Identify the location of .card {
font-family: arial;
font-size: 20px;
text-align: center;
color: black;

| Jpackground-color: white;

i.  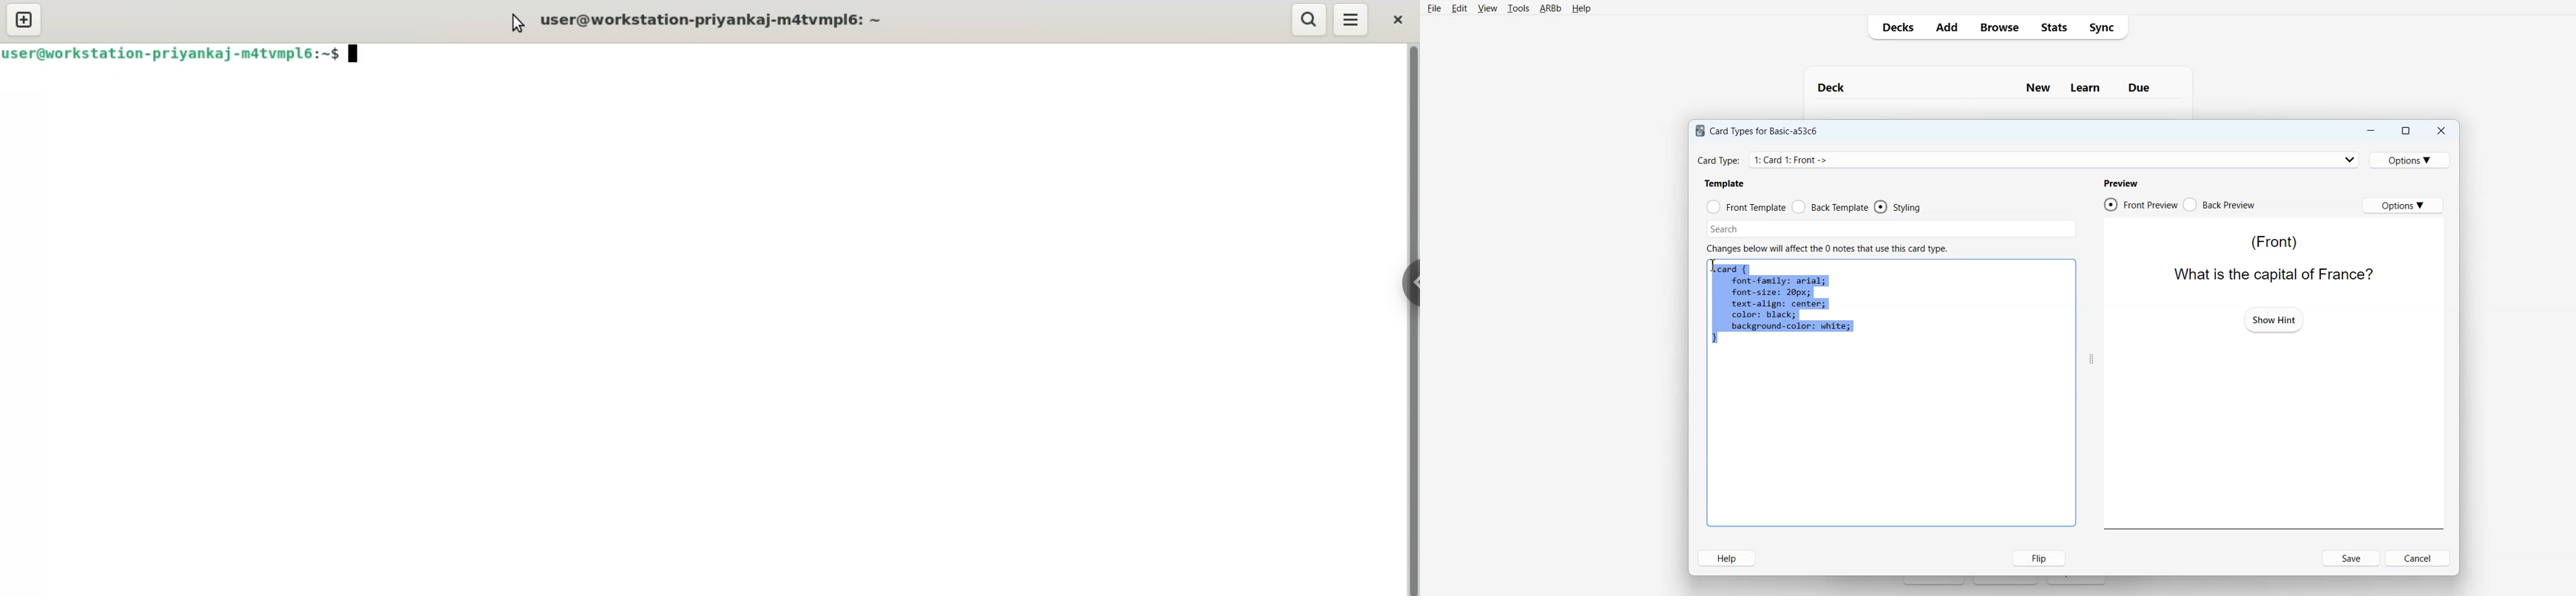
(1783, 305).